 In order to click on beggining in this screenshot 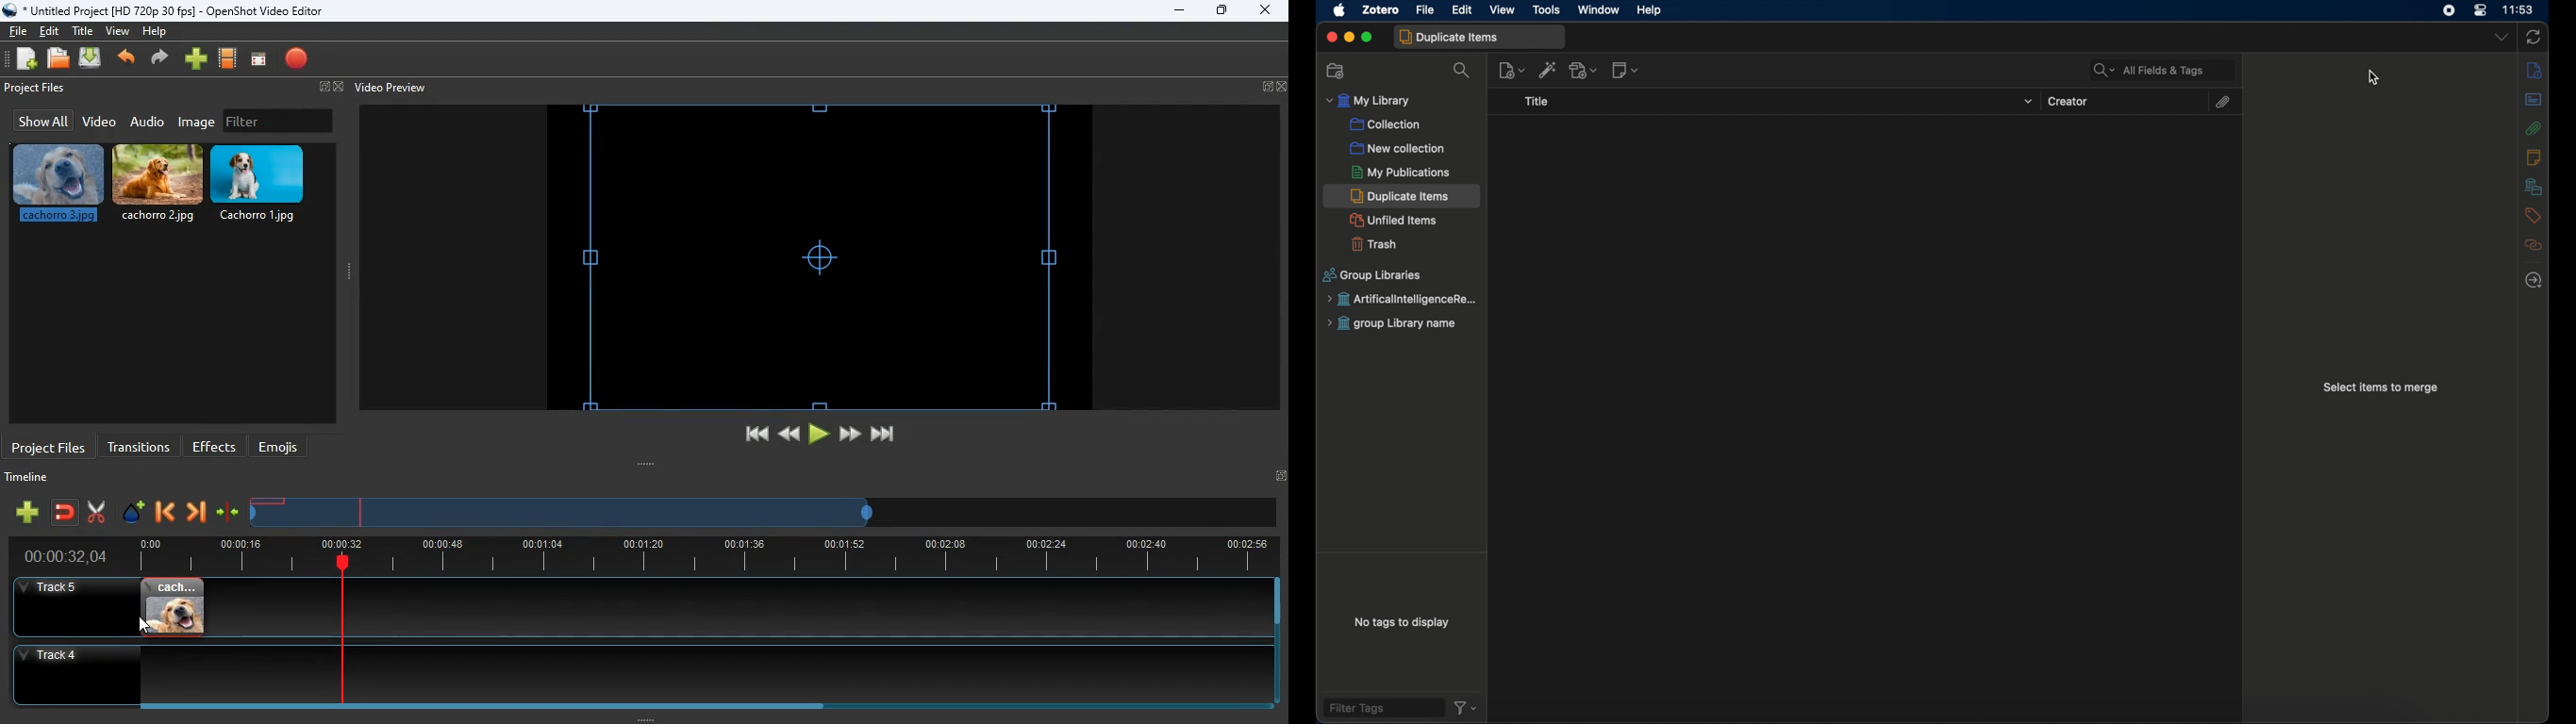, I will do `click(748, 435)`.